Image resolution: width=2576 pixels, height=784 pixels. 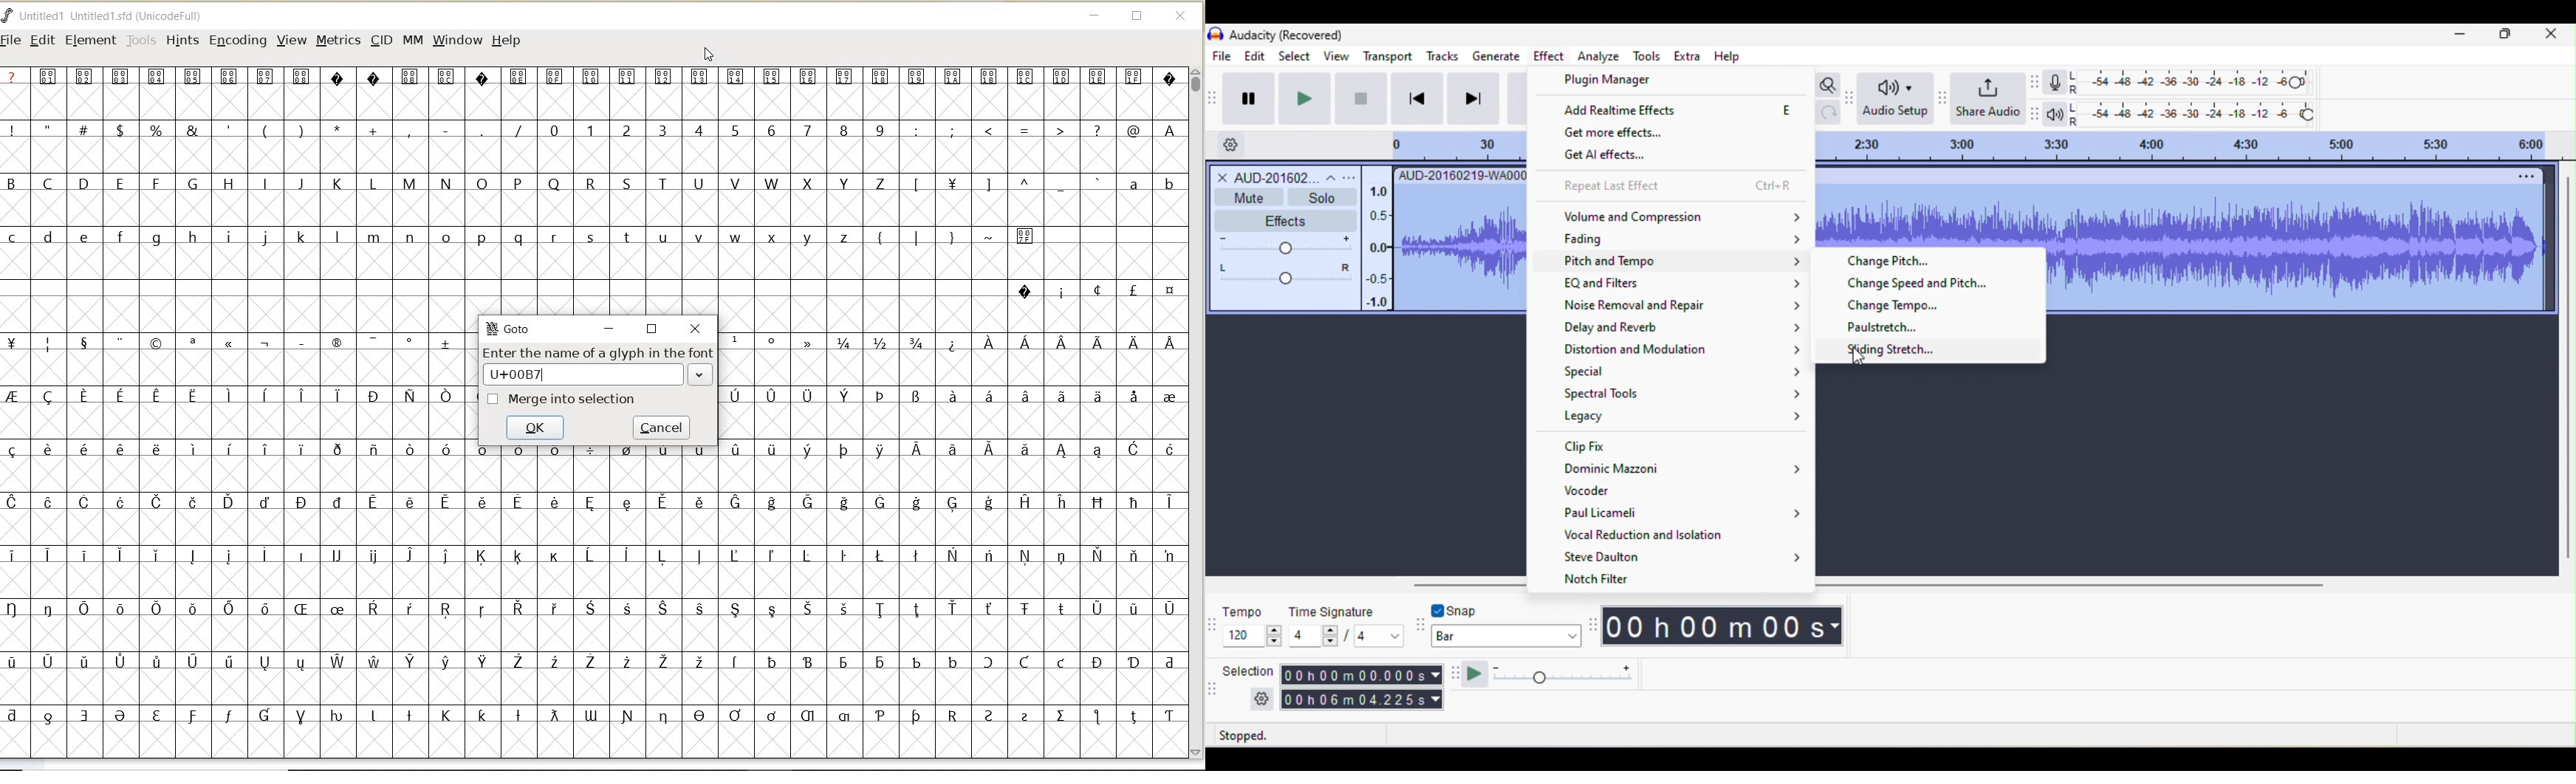 What do you see at coordinates (1558, 676) in the screenshot?
I see `play at speed` at bounding box center [1558, 676].